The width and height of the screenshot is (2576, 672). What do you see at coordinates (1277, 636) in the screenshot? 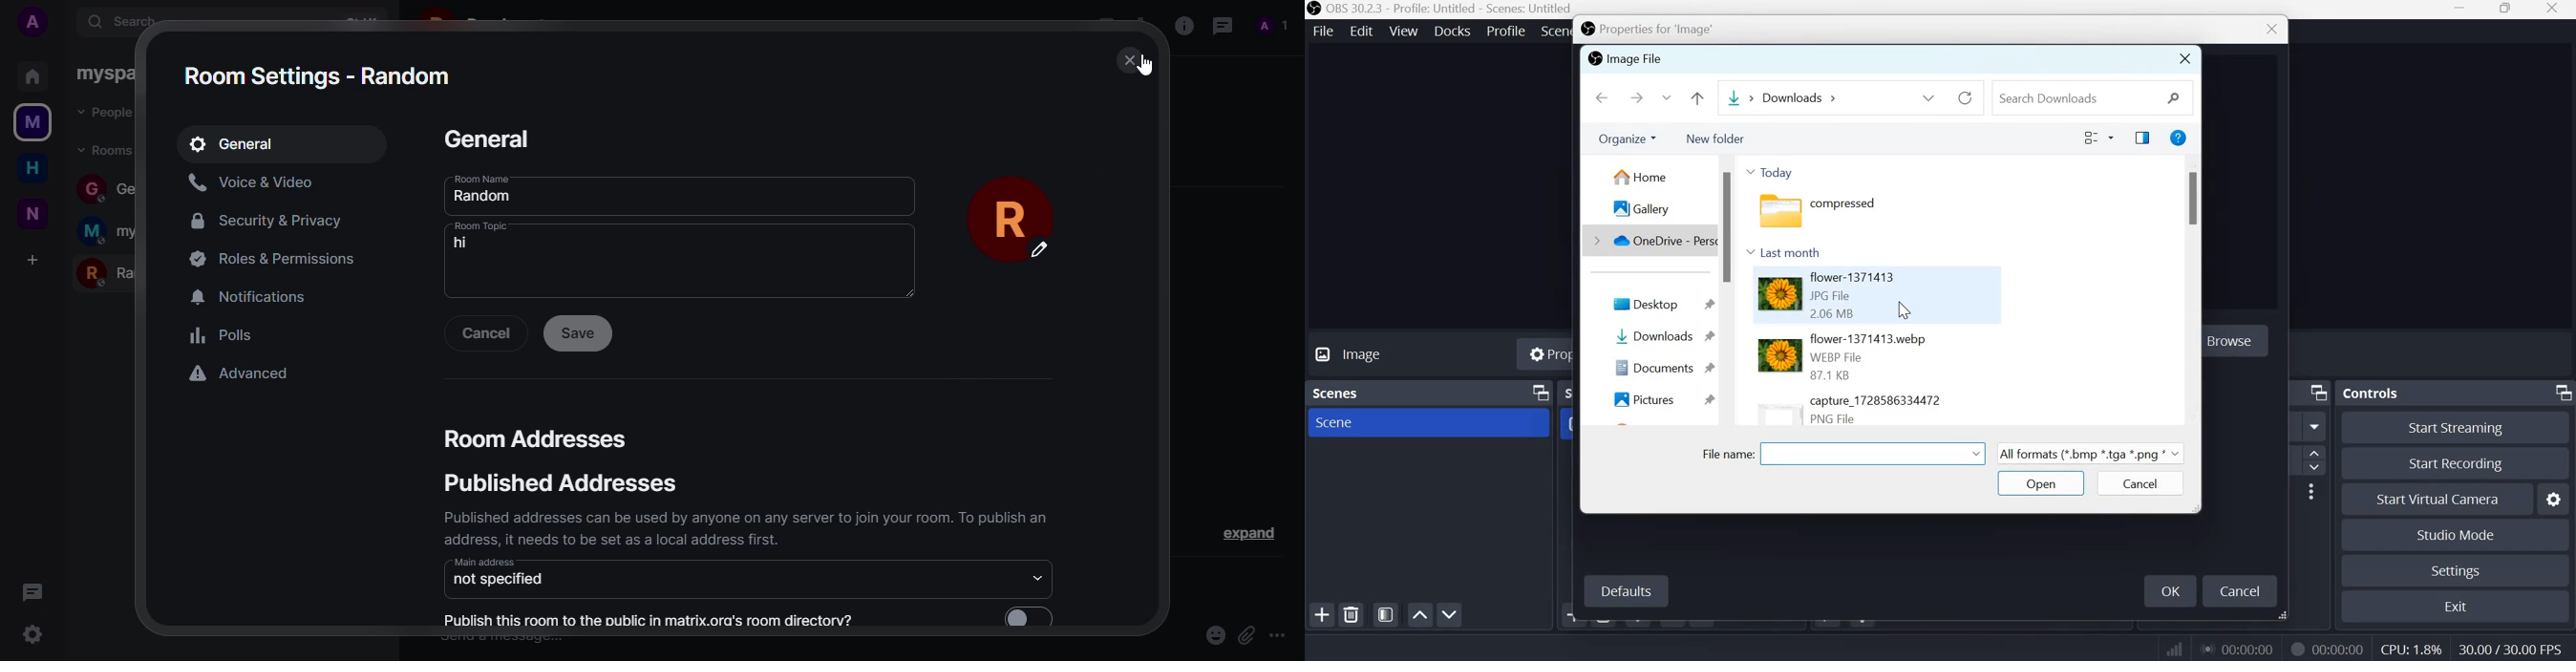
I see `more` at bounding box center [1277, 636].